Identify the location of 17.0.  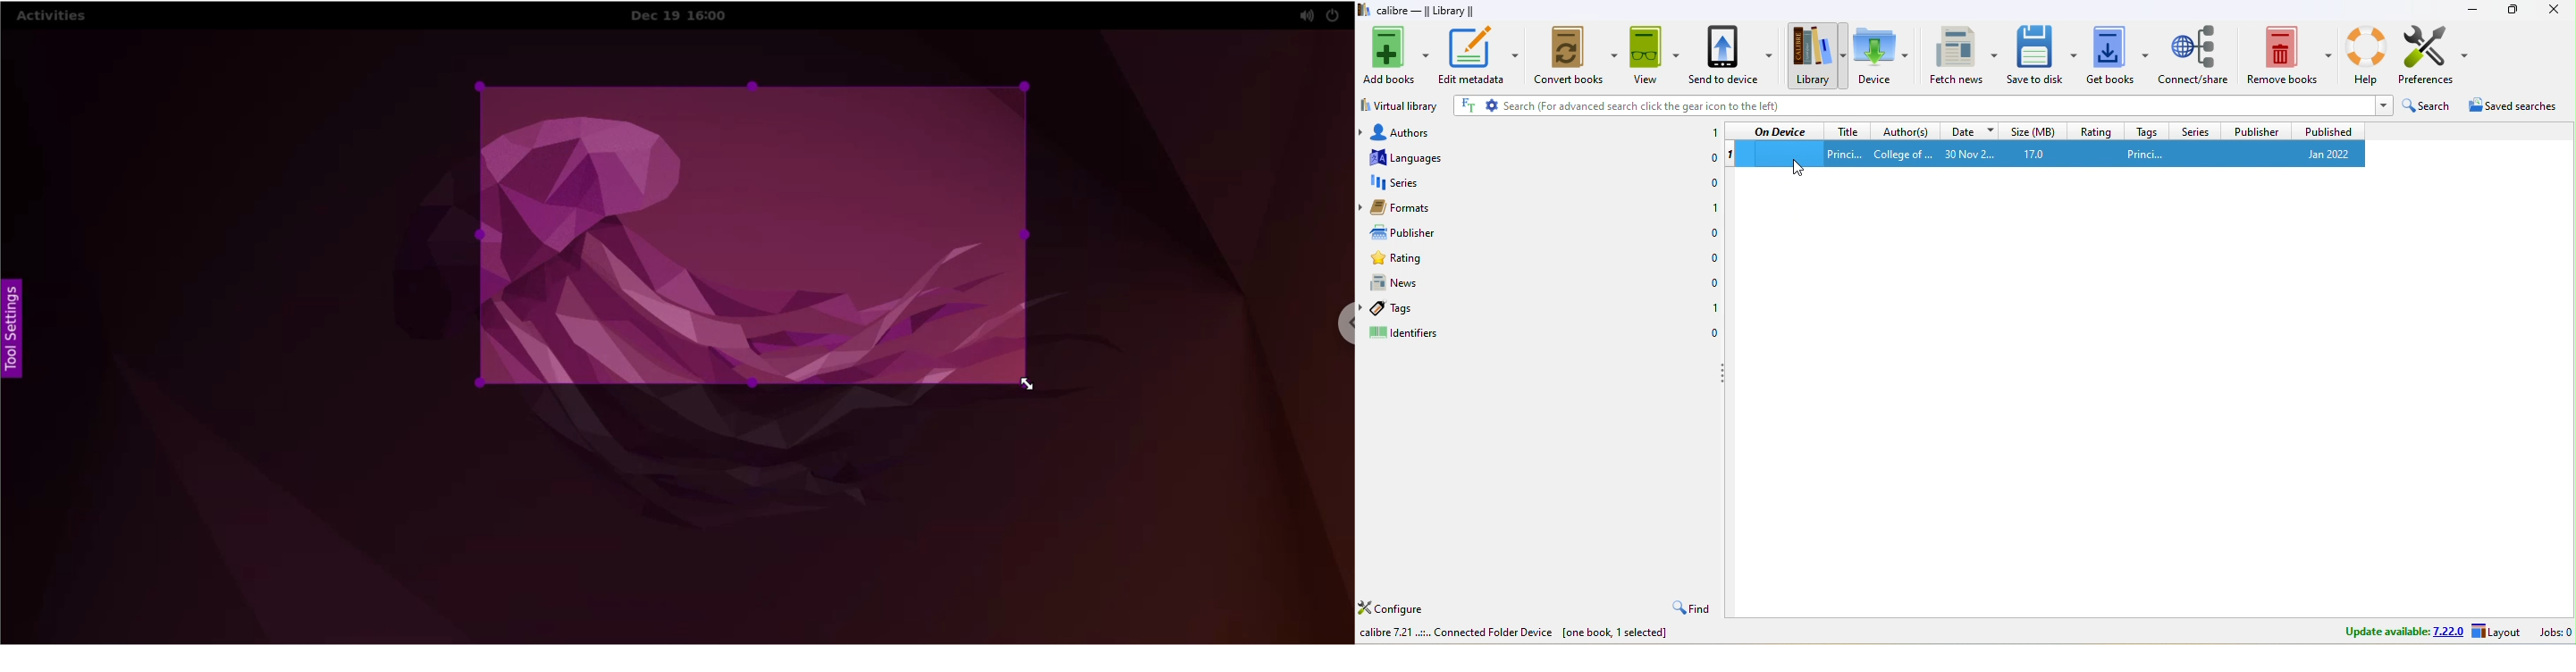
(2046, 154).